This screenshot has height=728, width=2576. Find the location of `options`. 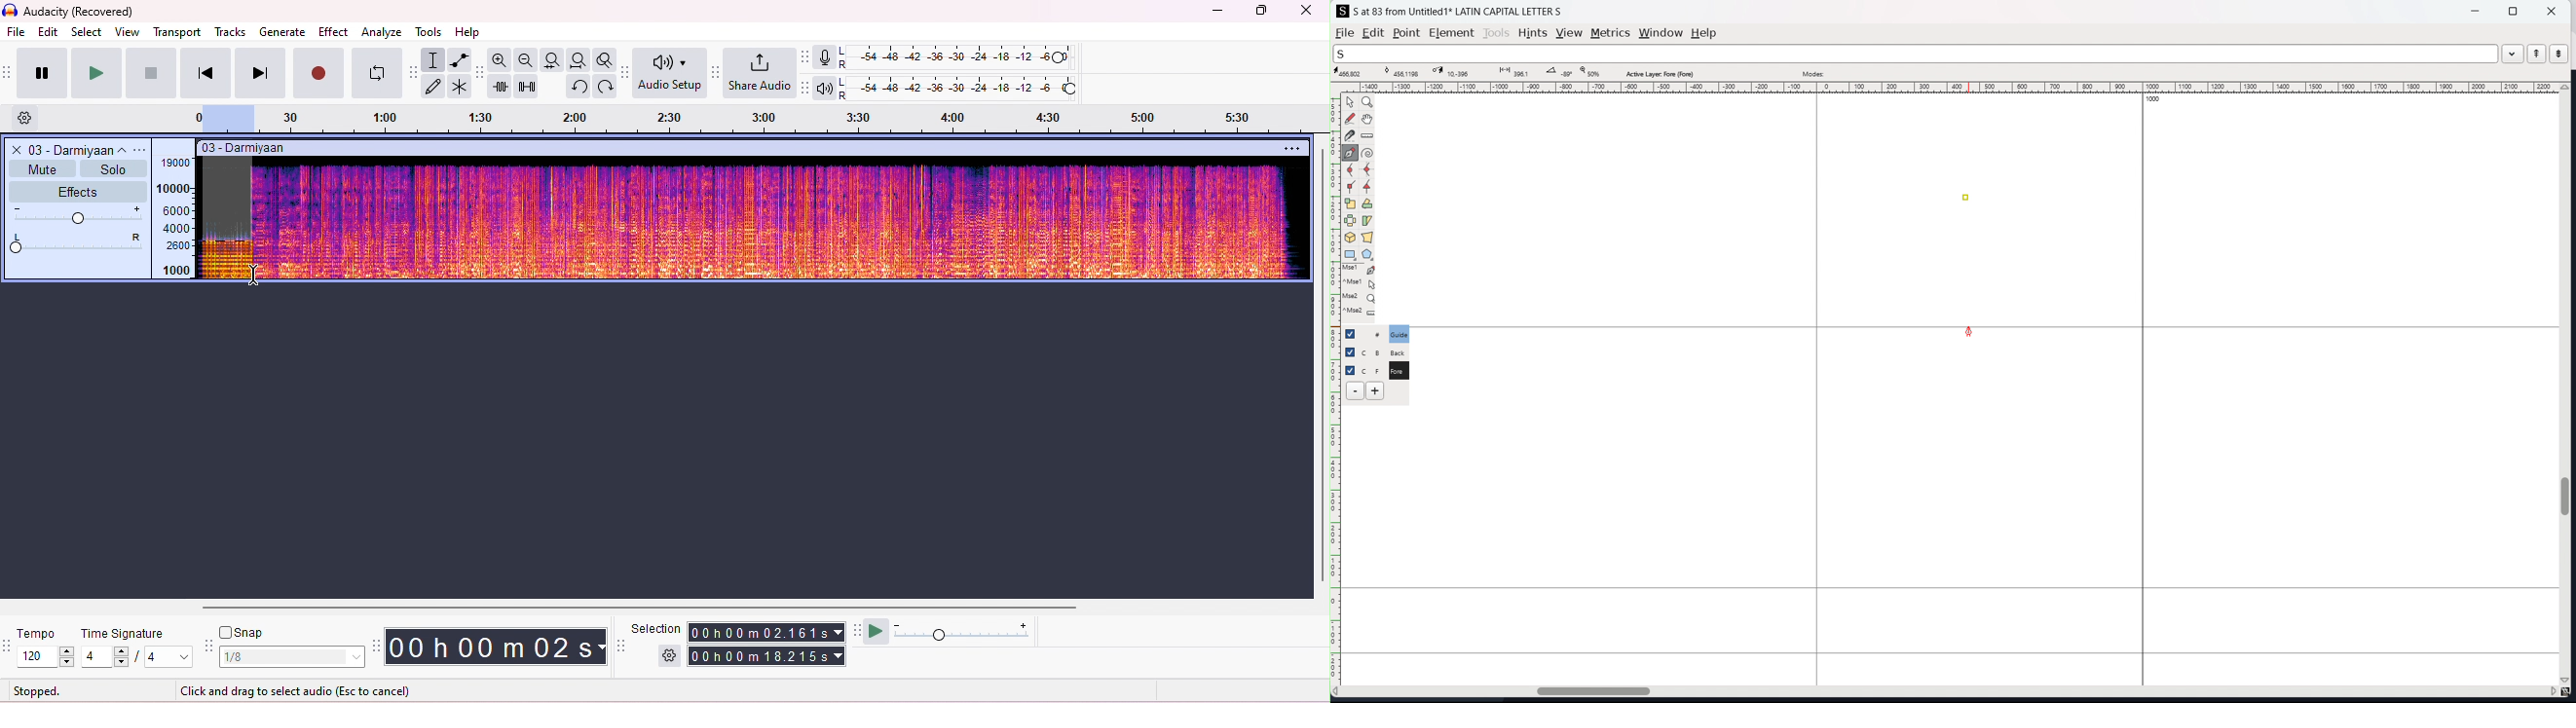

options is located at coordinates (1290, 148).